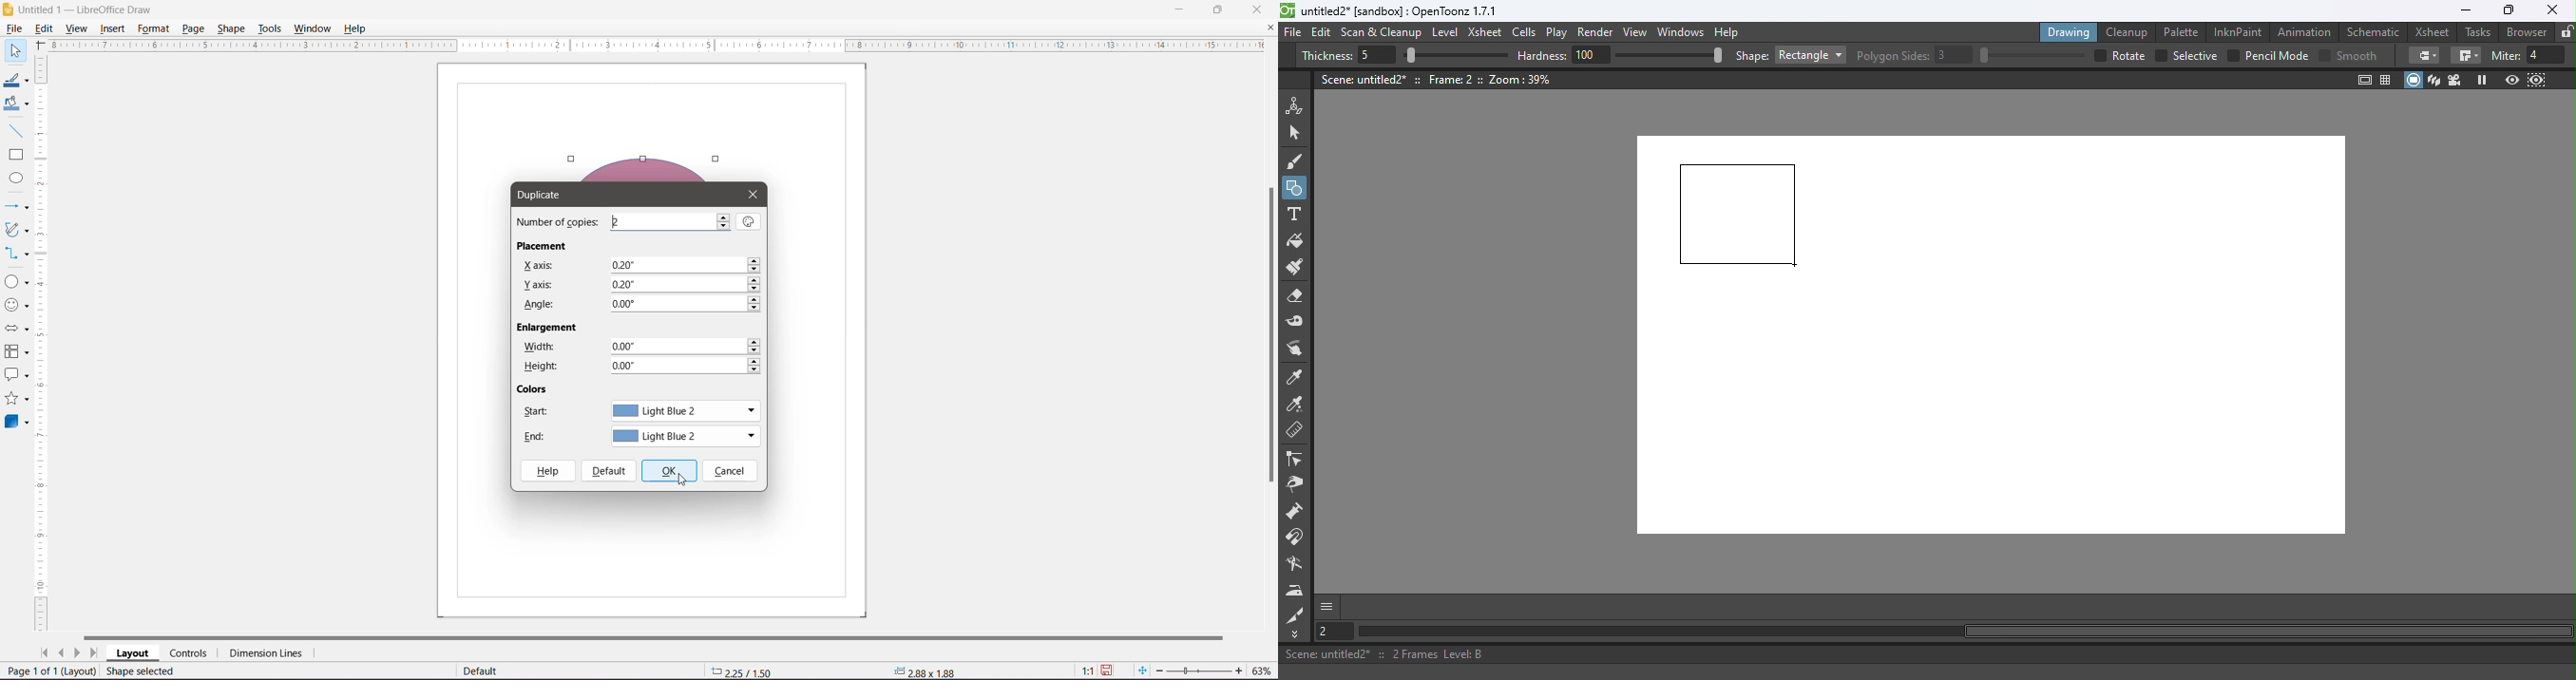 The height and width of the screenshot is (700, 2576). What do you see at coordinates (13, 28) in the screenshot?
I see `File` at bounding box center [13, 28].